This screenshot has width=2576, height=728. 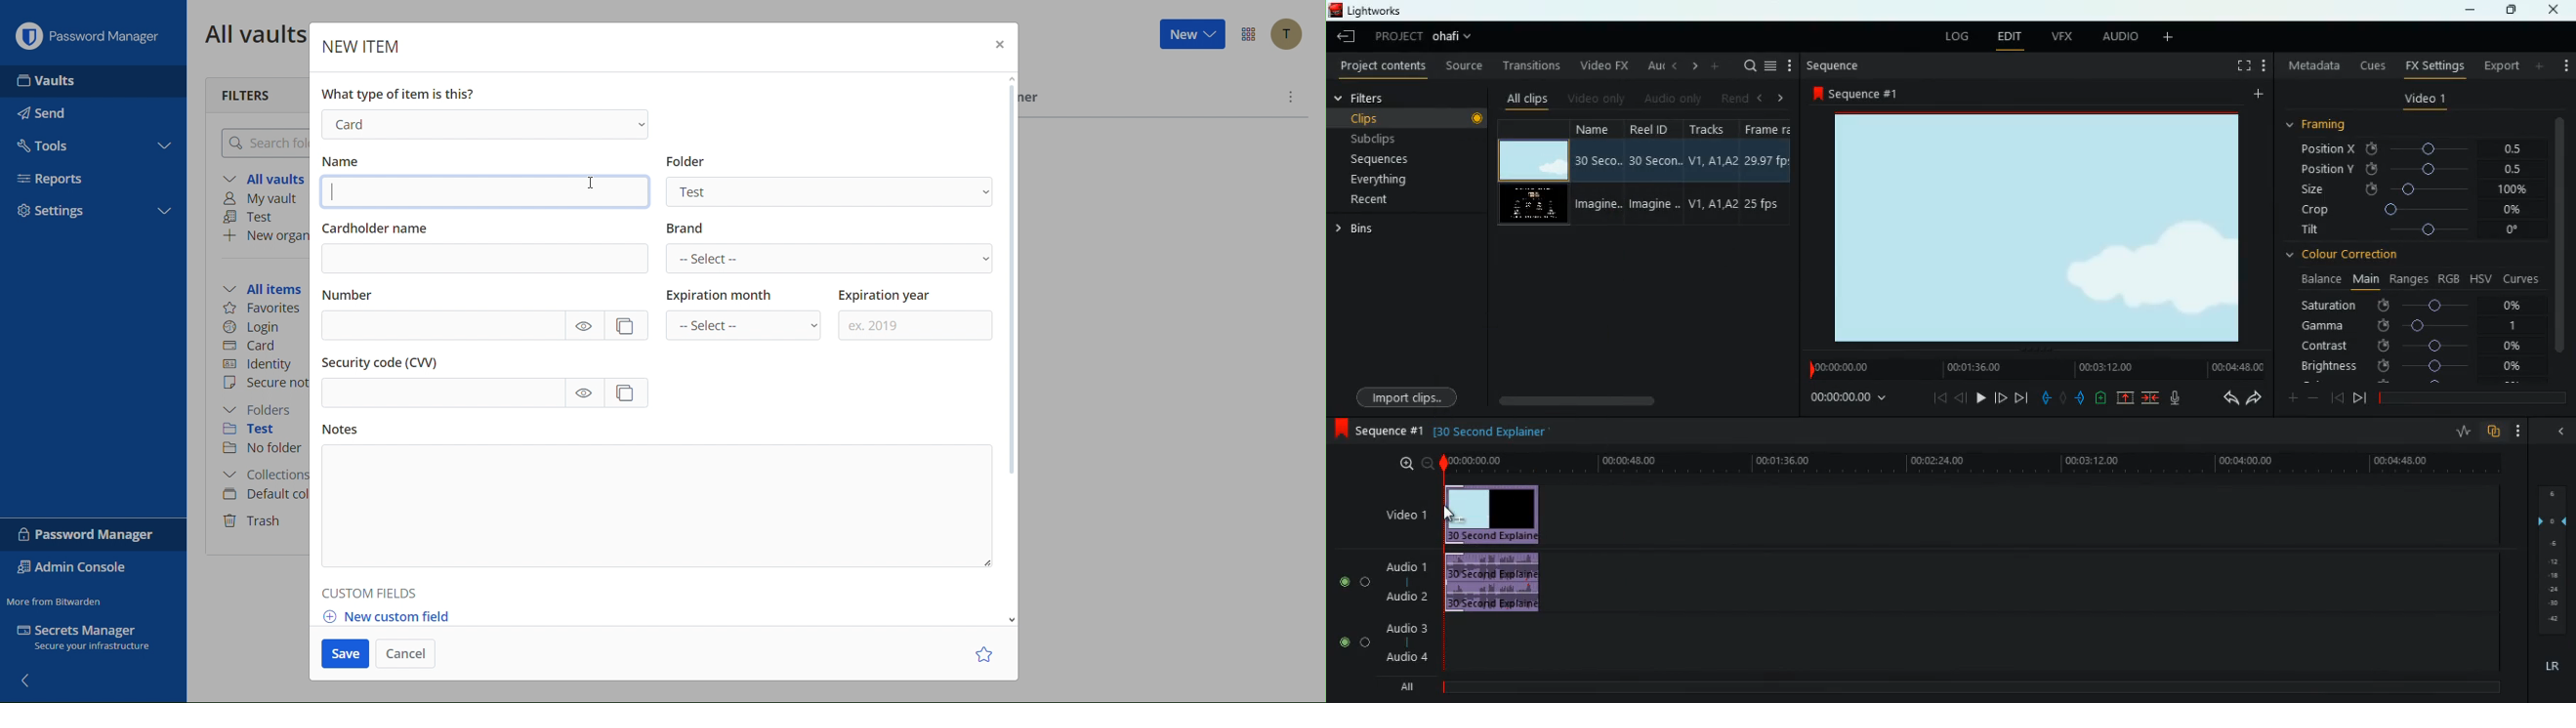 What do you see at coordinates (2254, 398) in the screenshot?
I see `forward` at bounding box center [2254, 398].